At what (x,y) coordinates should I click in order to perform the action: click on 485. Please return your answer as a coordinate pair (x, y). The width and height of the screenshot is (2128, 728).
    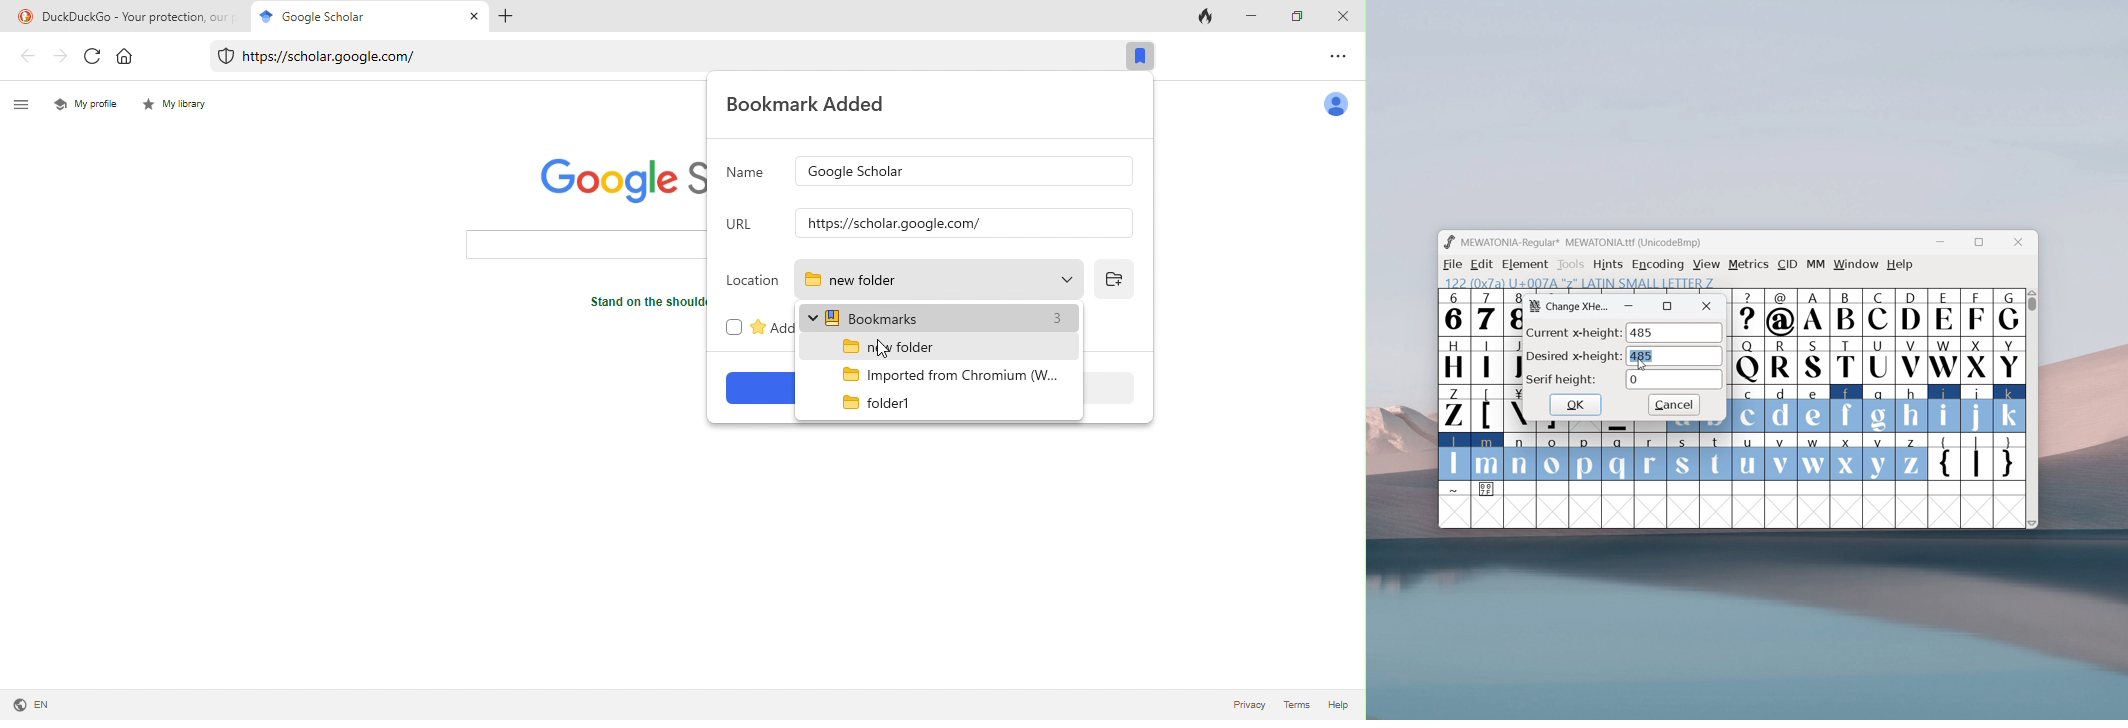
    Looking at the image, I should click on (1675, 356).